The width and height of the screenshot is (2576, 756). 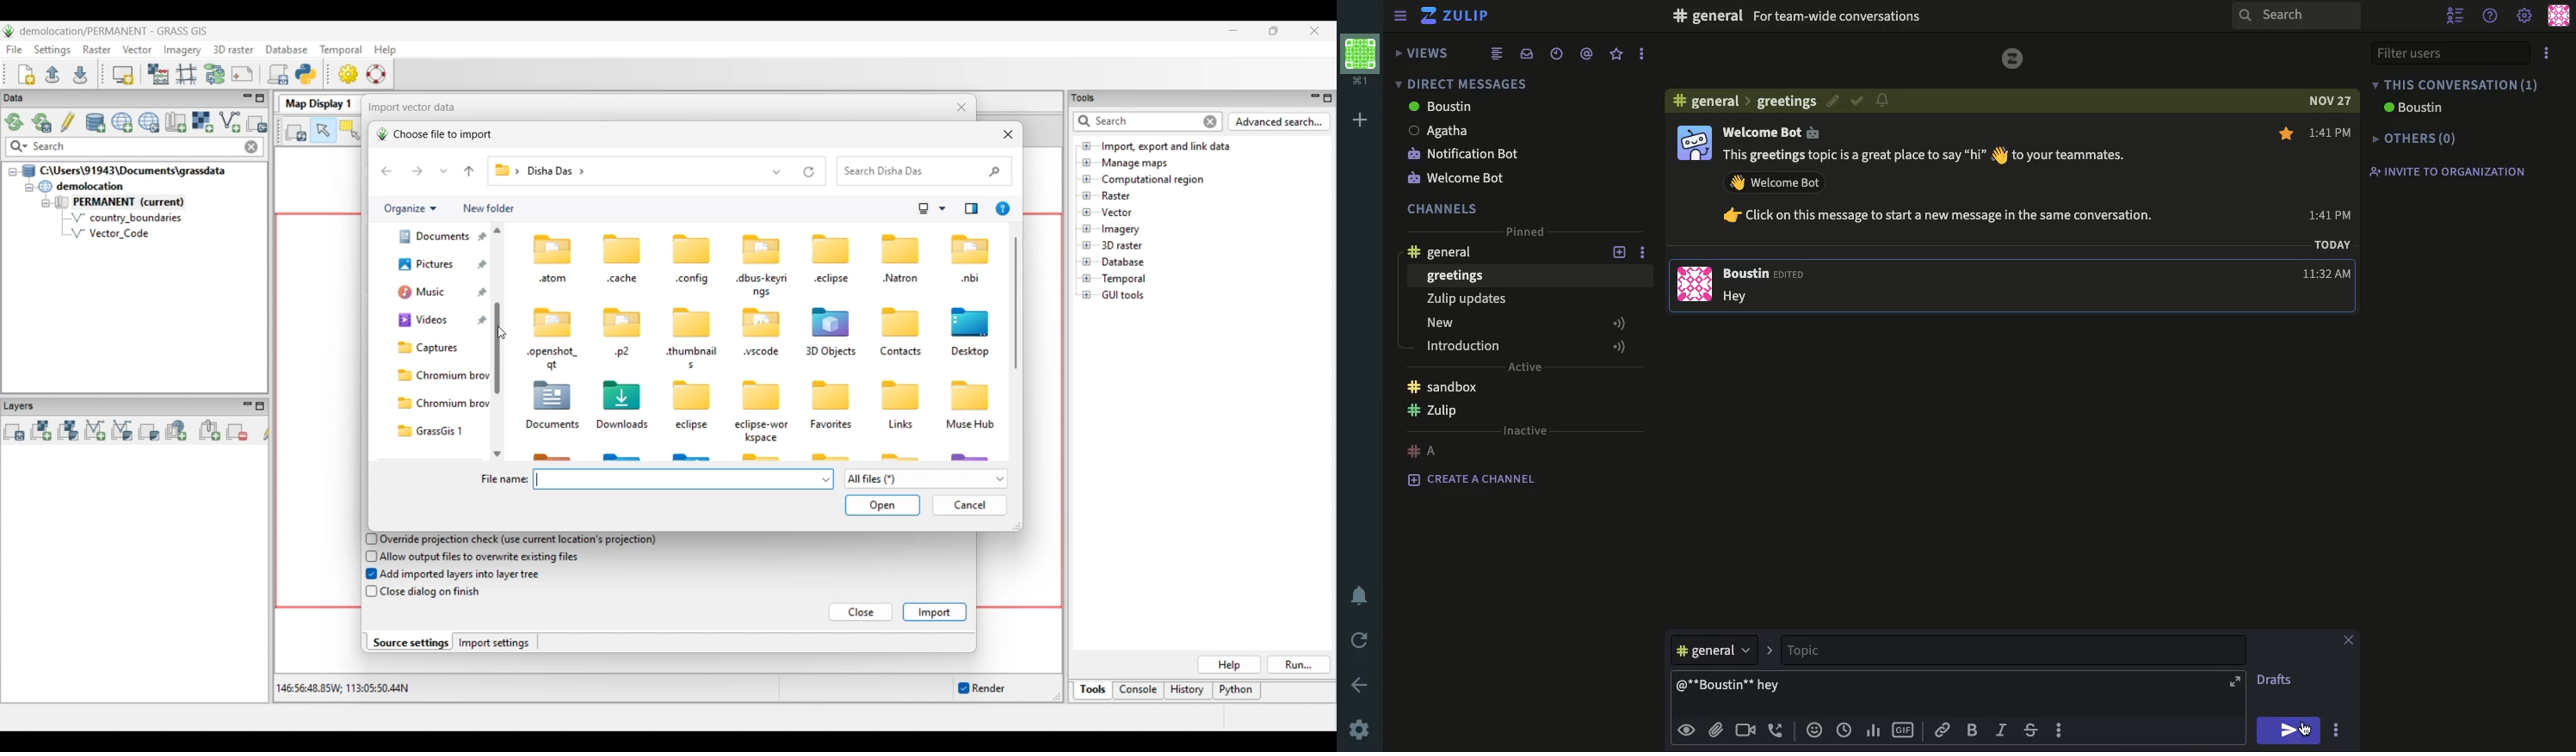 I want to click on options, so click(x=1647, y=254).